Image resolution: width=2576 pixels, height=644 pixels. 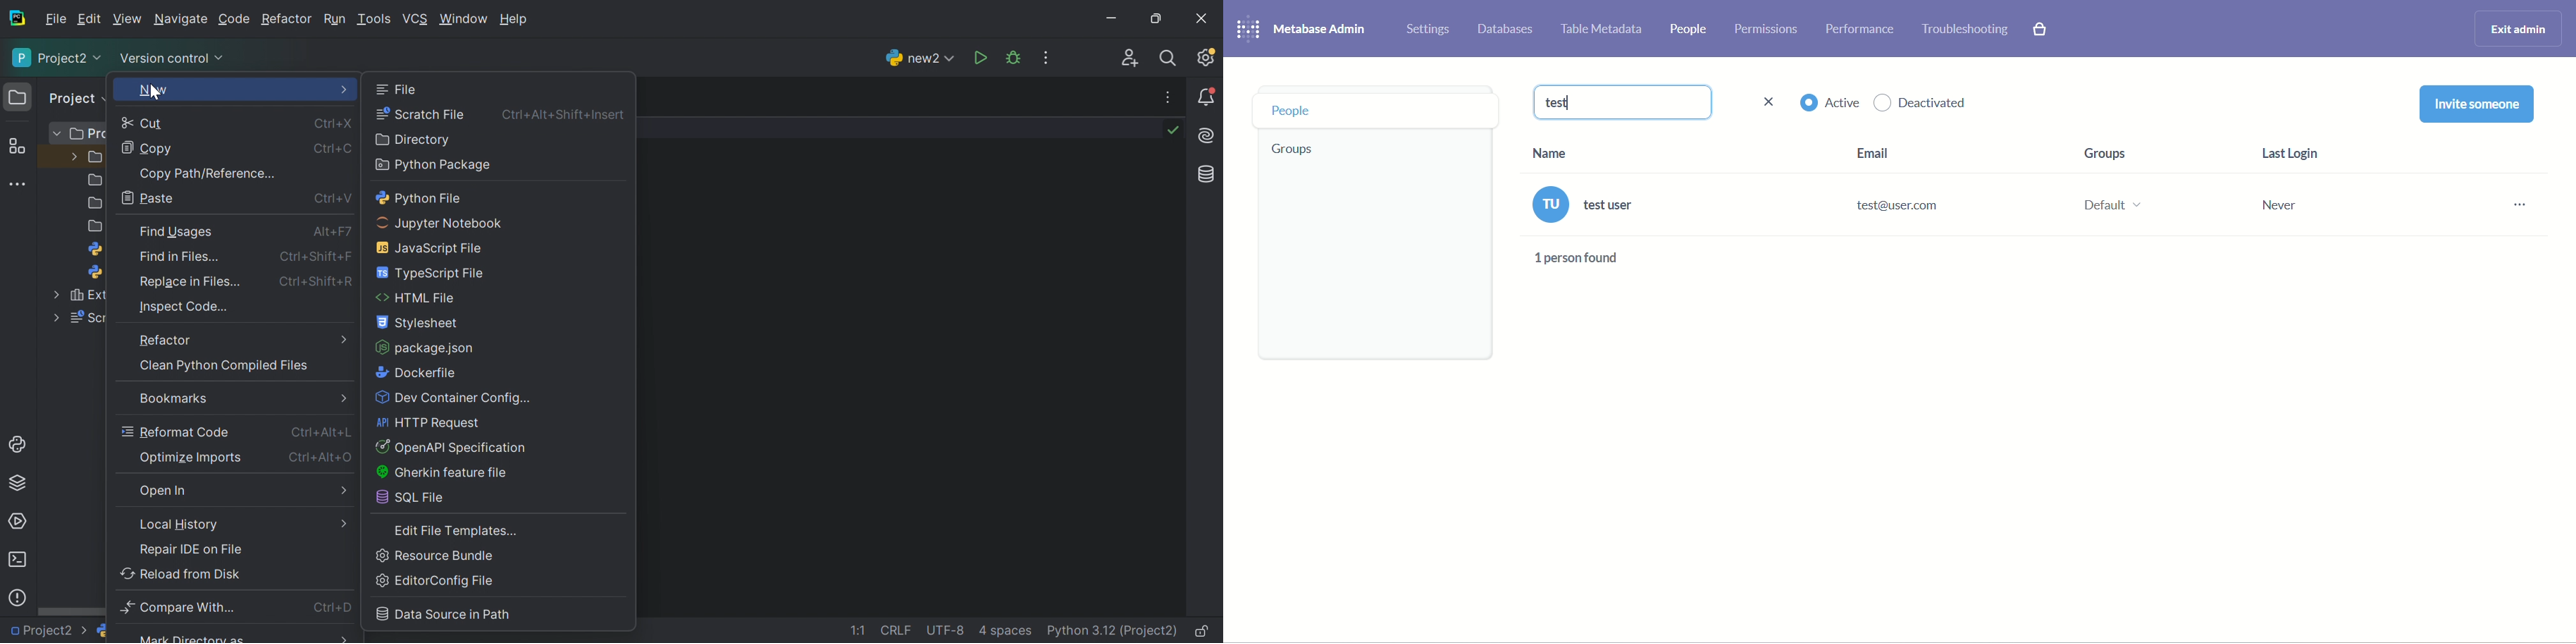 What do you see at coordinates (222, 366) in the screenshot?
I see `Clean Python Compiled Files` at bounding box center [222, 366].